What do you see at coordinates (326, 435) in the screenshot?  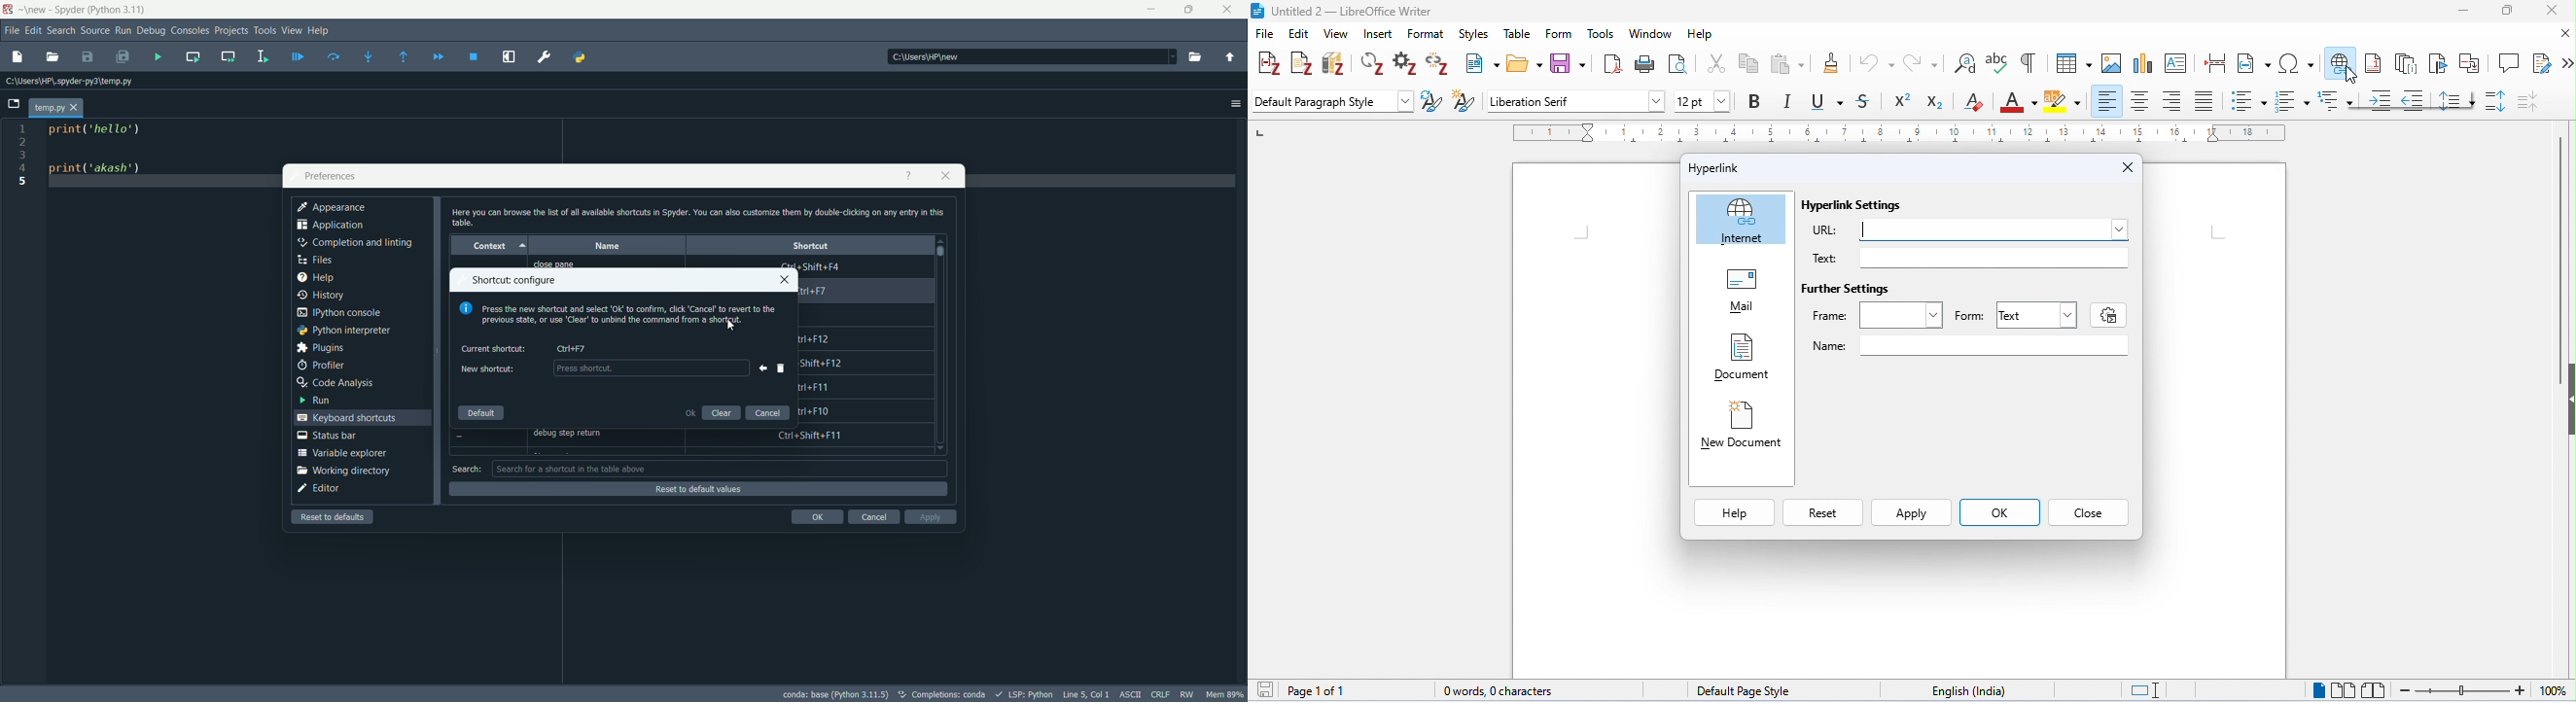 I see `status bar` at bounding box center [326, 435].